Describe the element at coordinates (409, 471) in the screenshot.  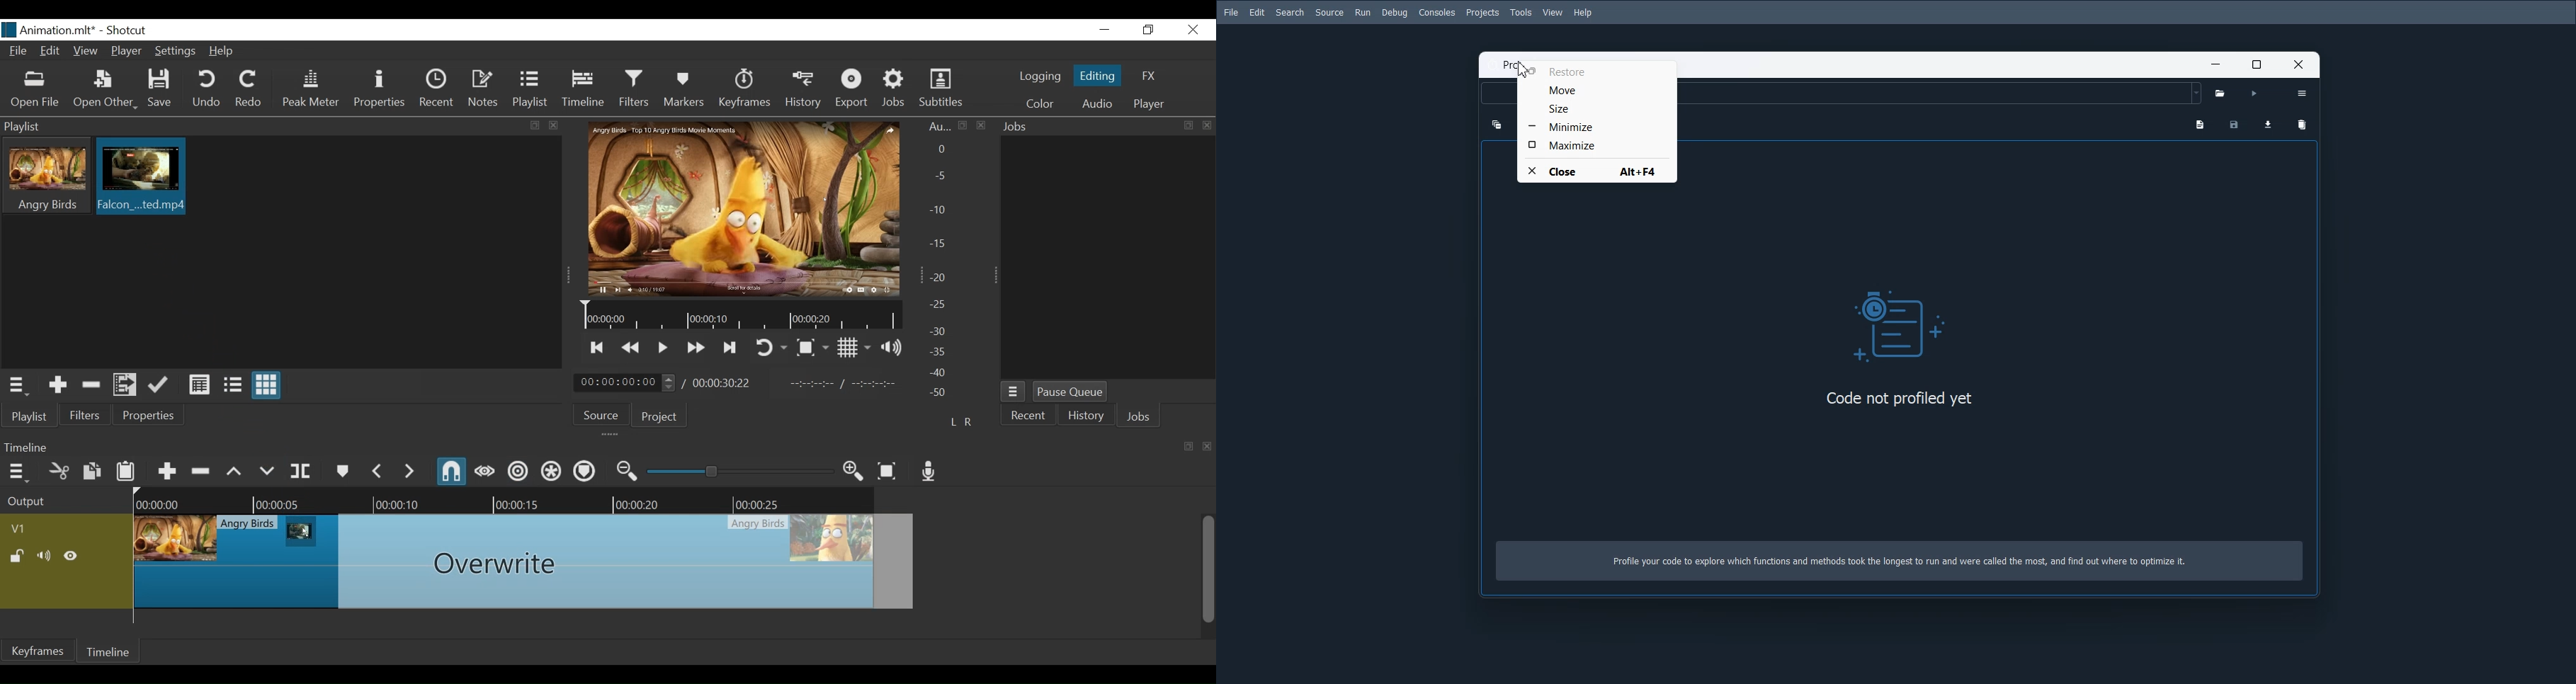
I see `Next Marker` at that location.